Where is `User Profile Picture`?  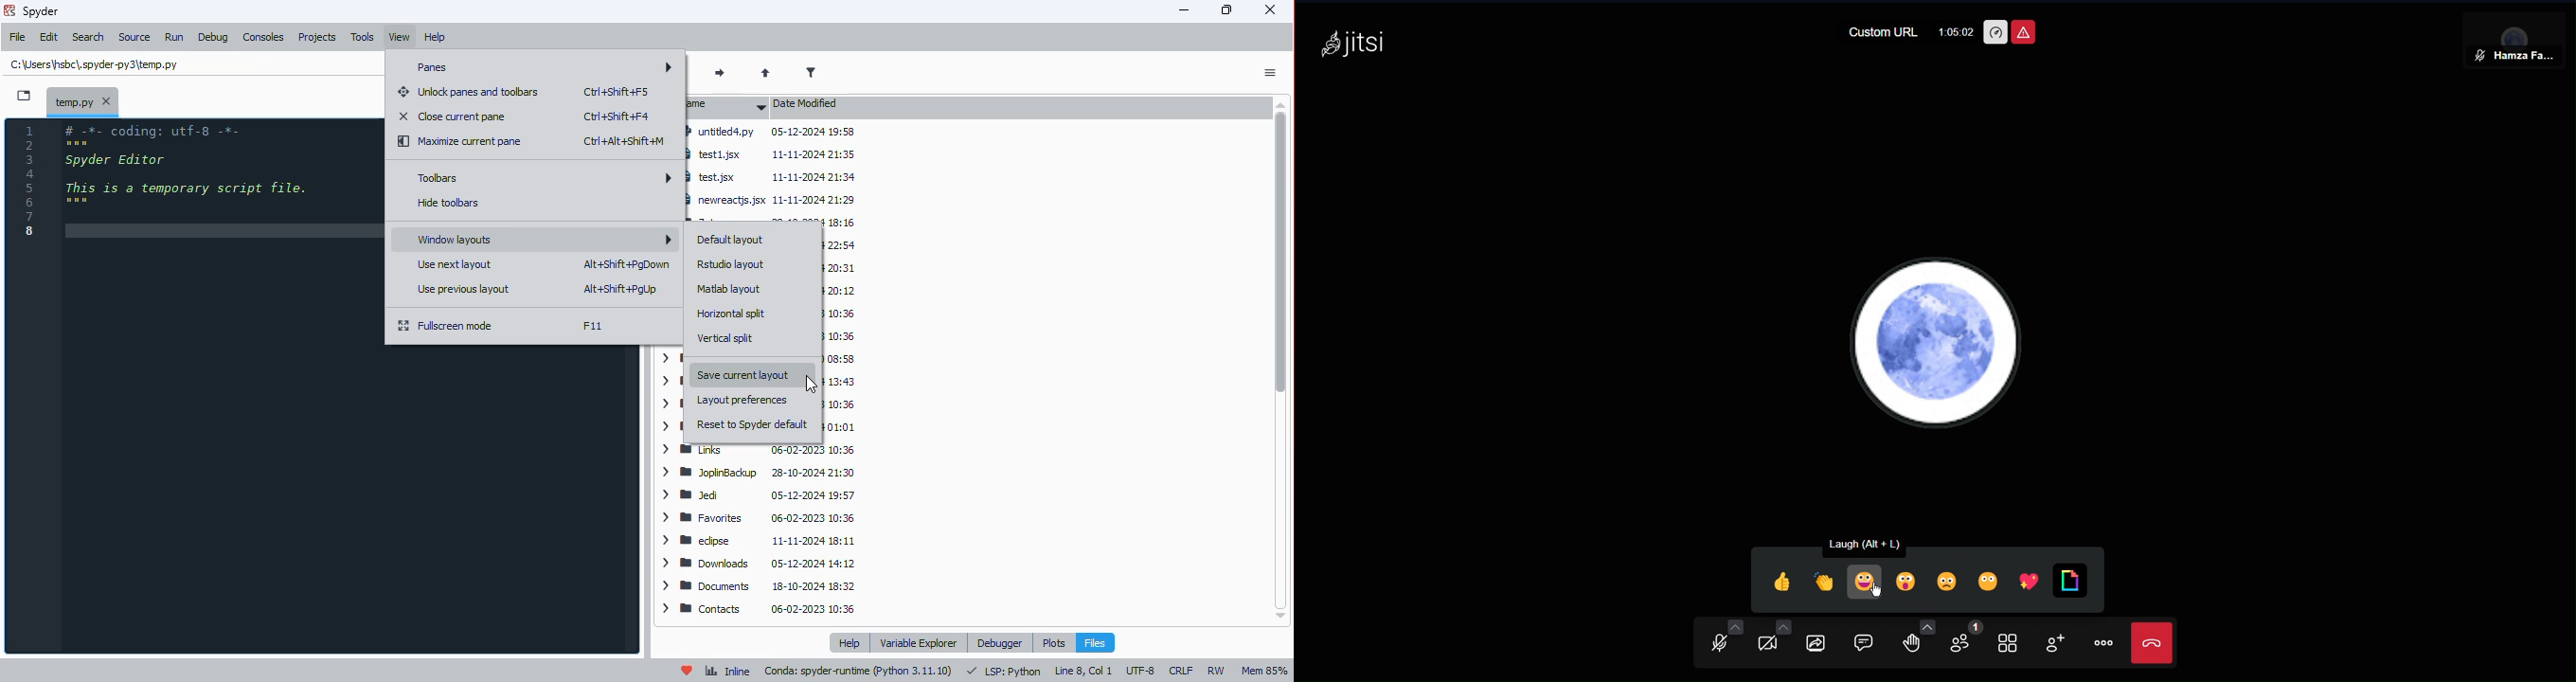
User Profile Picture is located at coordinates (1939, 342).